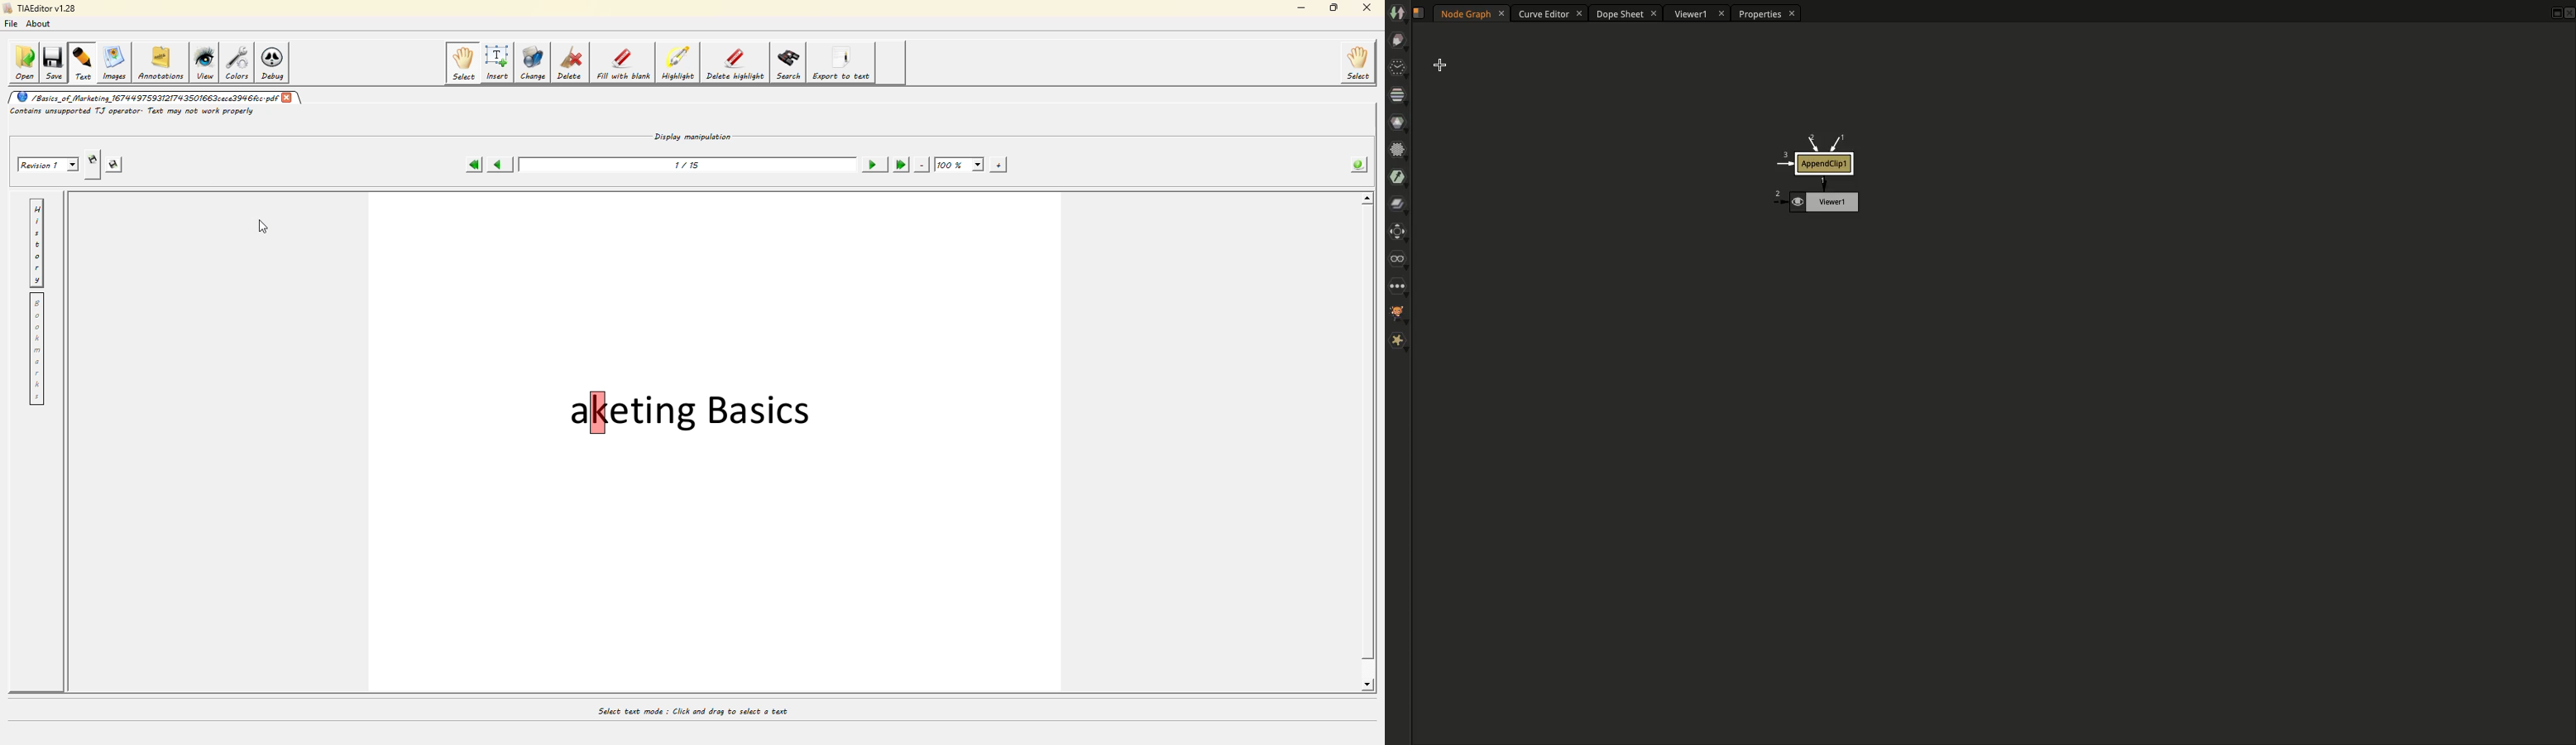  What do you see at coordinates (1398, 286) in the screenshot?
I see `Other` at bounding box center [1398, 286].